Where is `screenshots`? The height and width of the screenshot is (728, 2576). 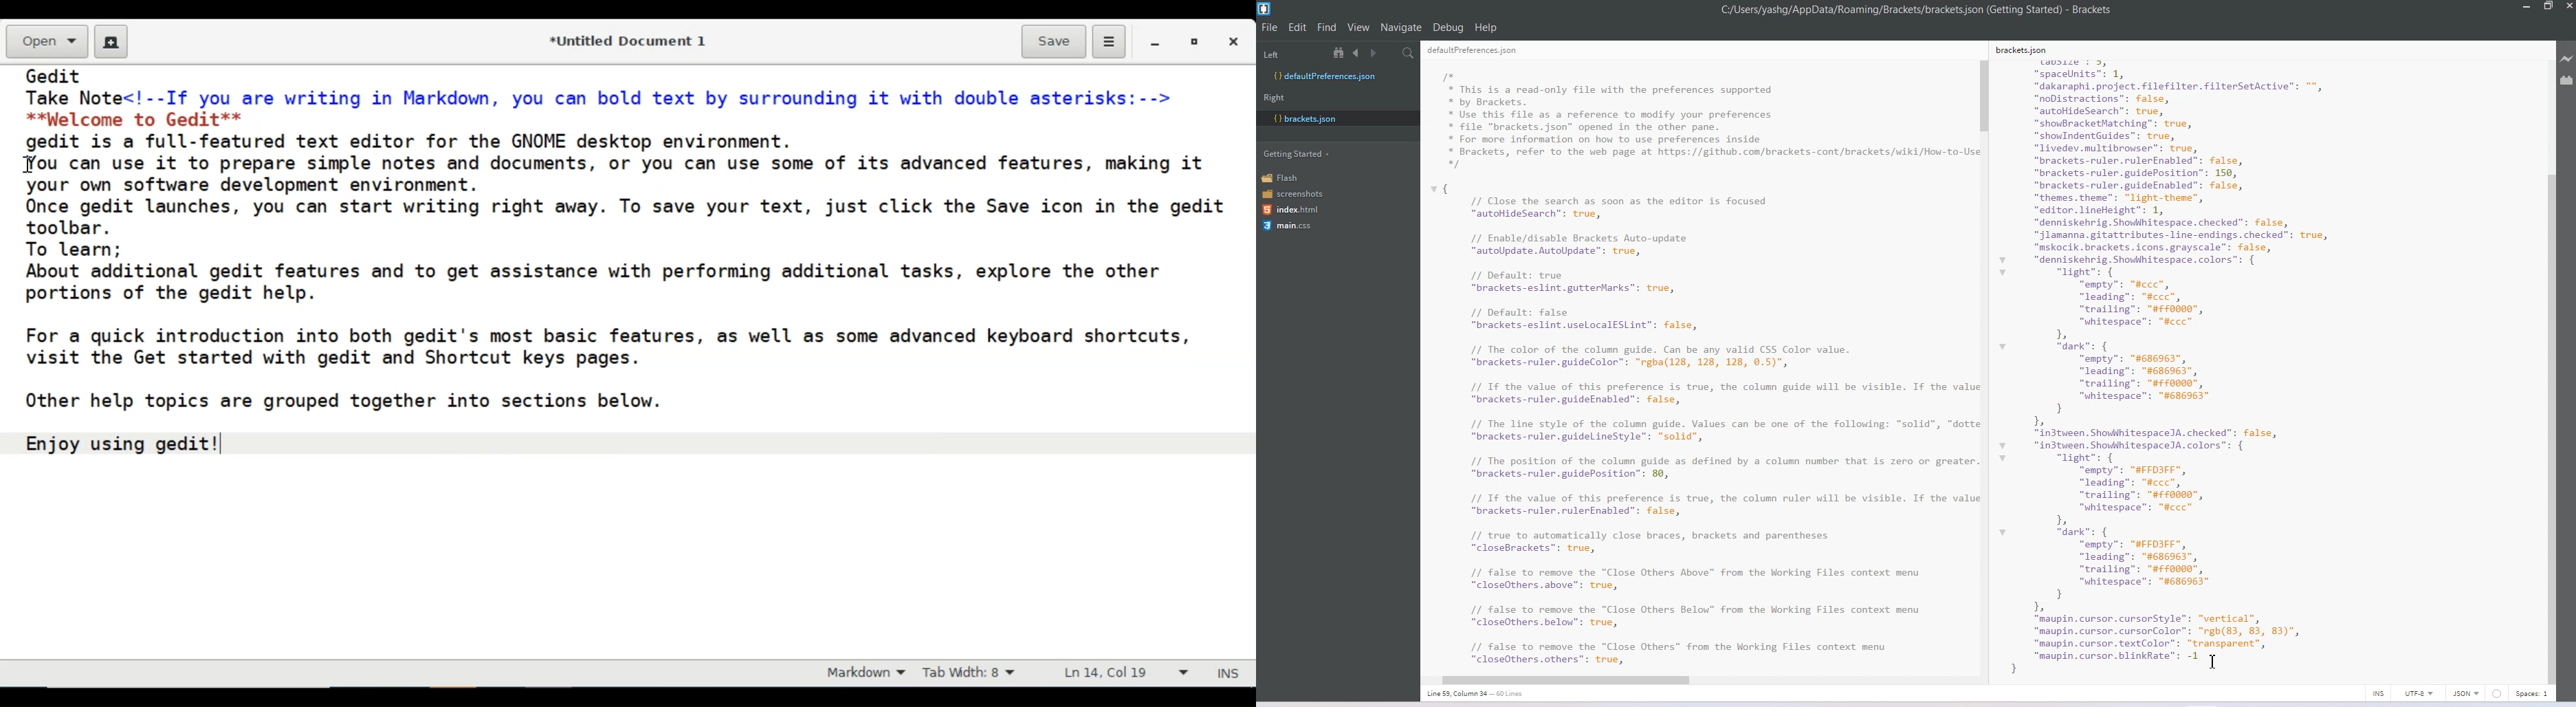
screenshots is located at coordinates (1294, 195).